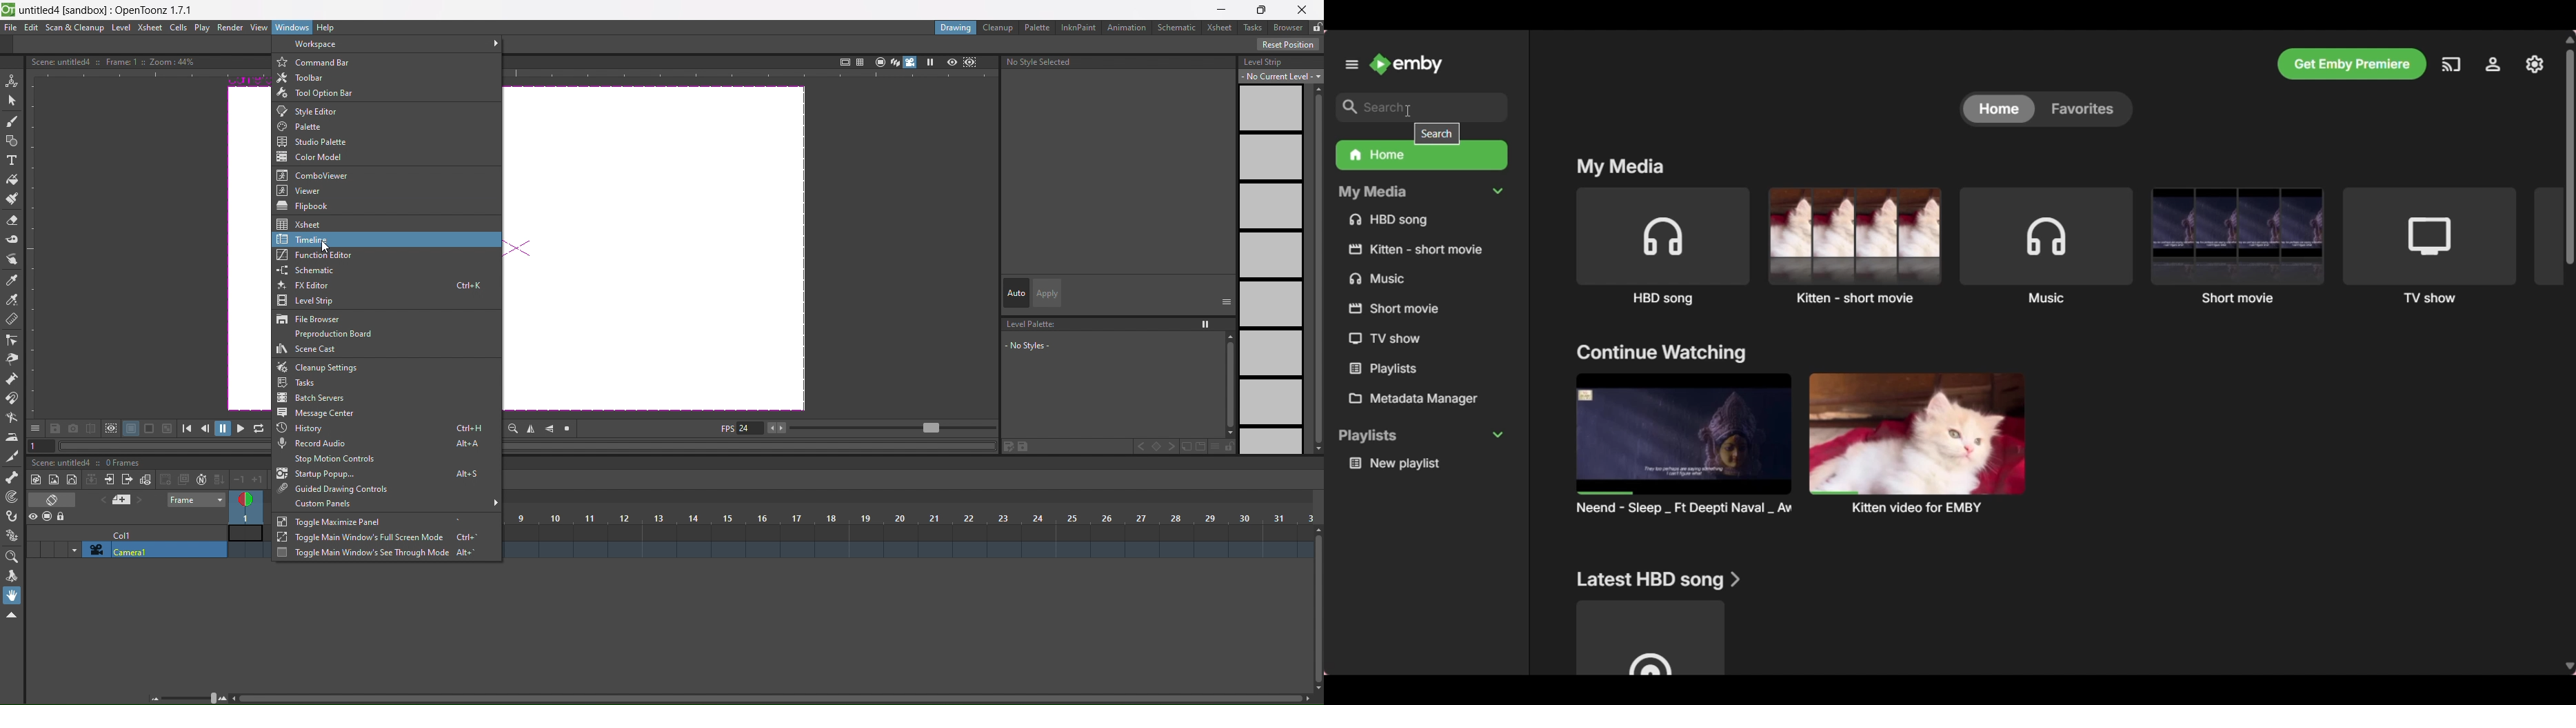  What do you see at coordinates (1381, 279) in the screenshot?
I see `` at bounding box center [1381, 279].